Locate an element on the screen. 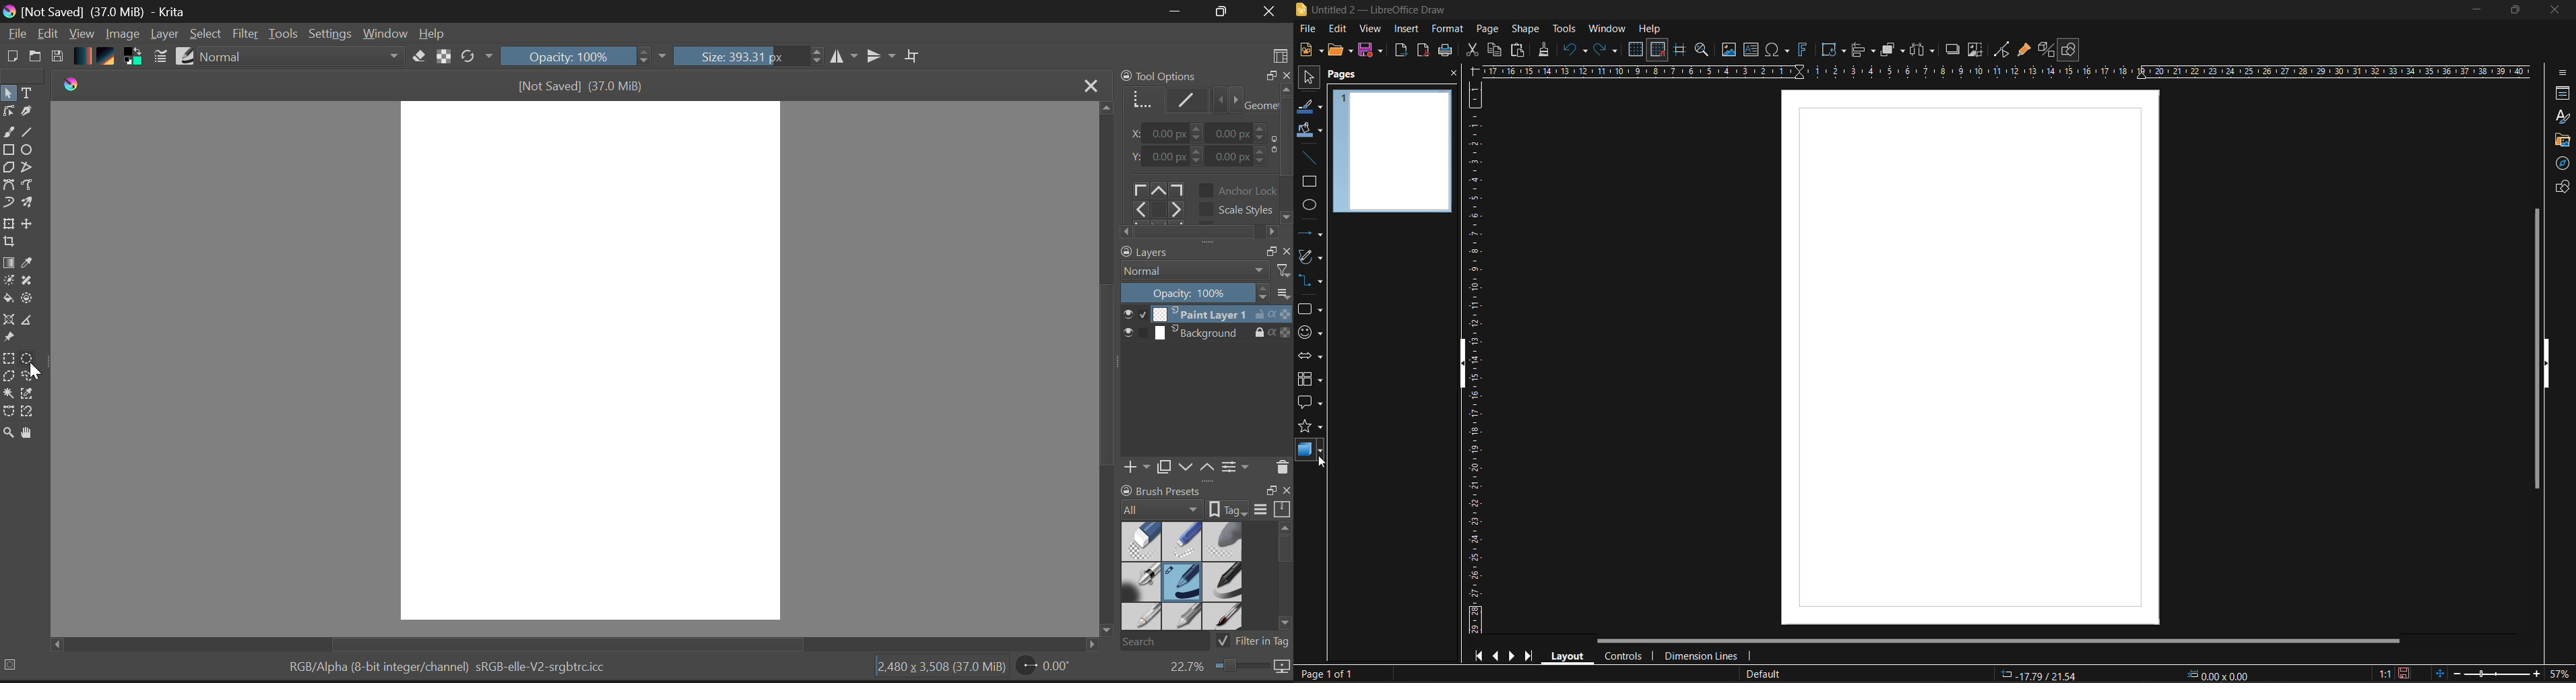 This screenshot has height=700, width=2576. Reference Images is located at coordinates (11, 339).